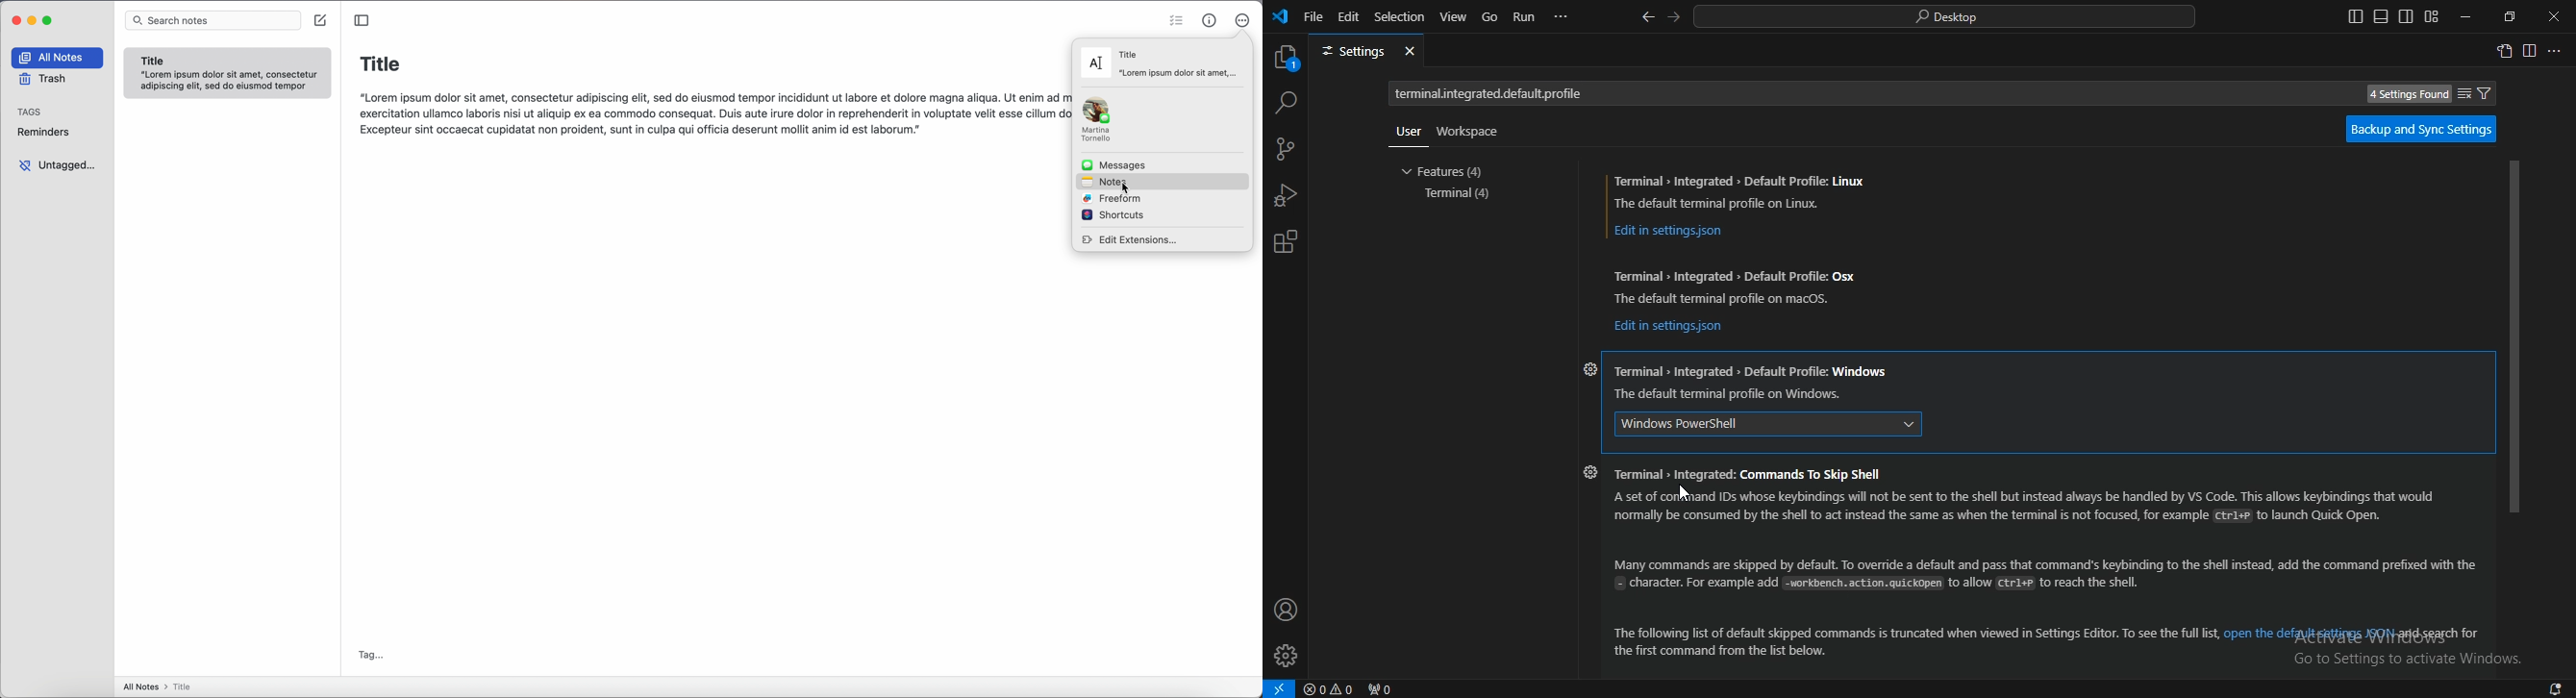 The height and width of the screenshot is (700, 2576). What do you see at coordinates (372, 654) in the screenshot?
I see `tag...` at bounding box center [372, 654].